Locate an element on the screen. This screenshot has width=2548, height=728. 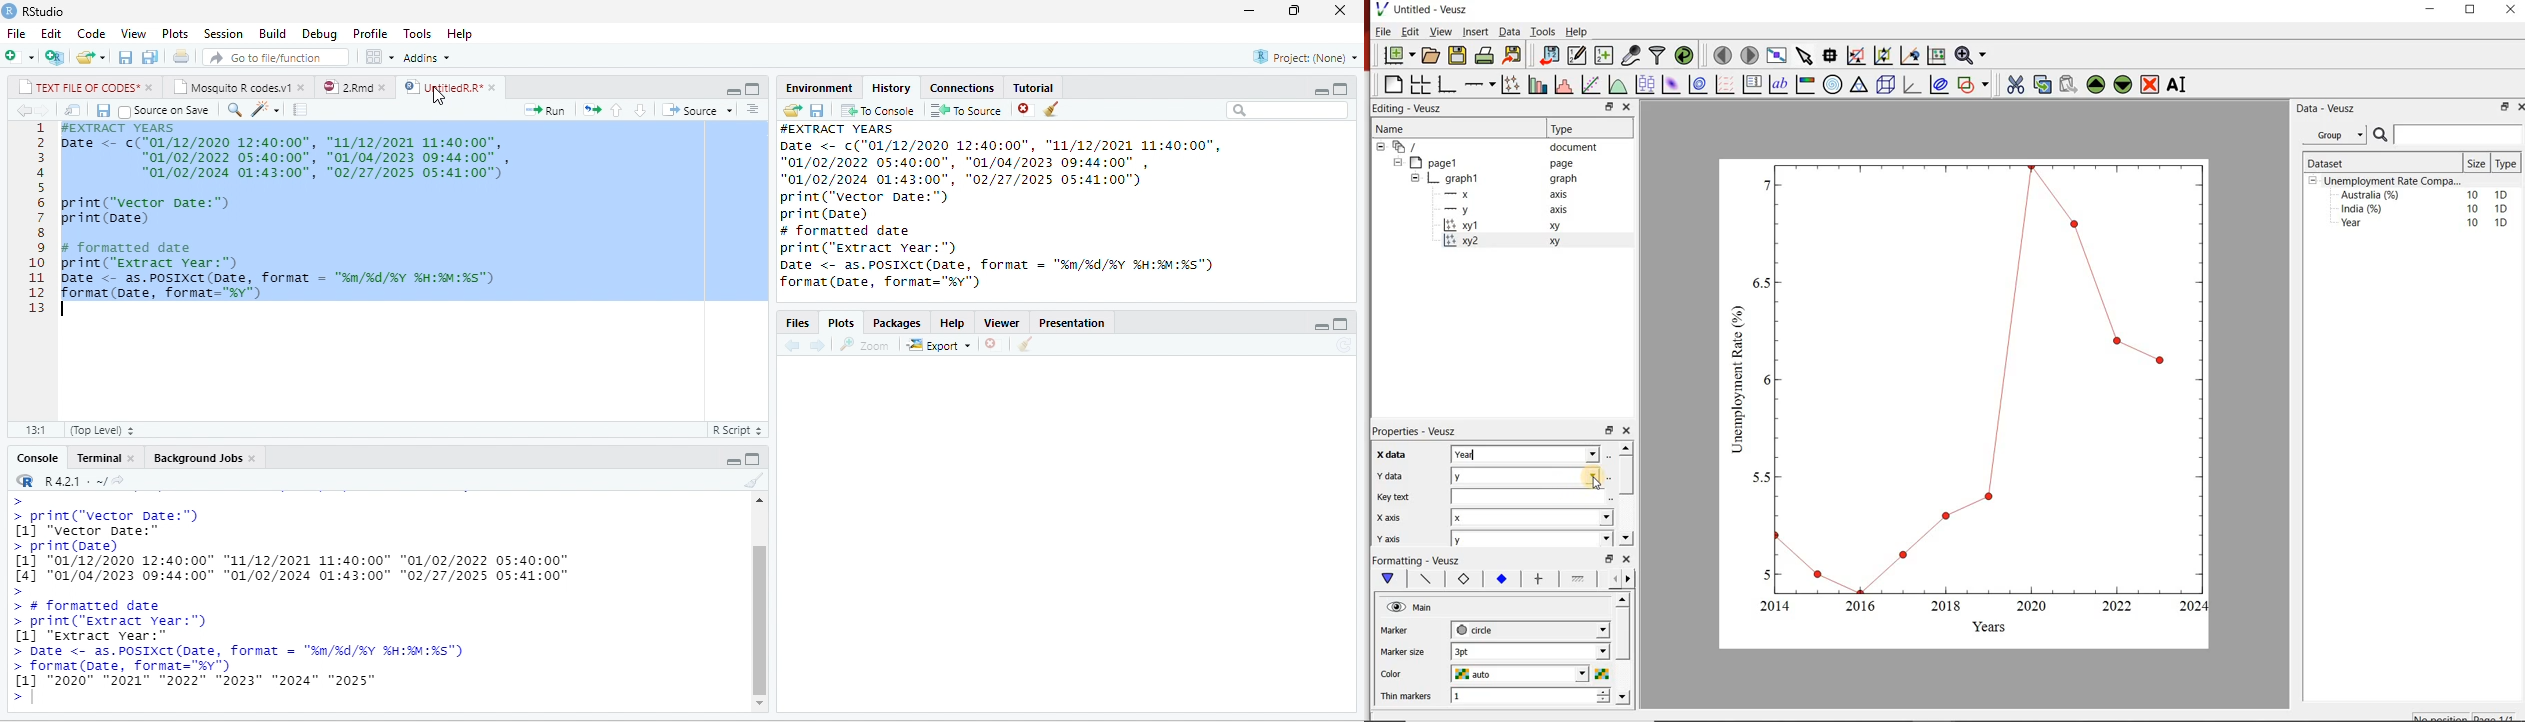
line 1 is located at coordinates (1578, 577).